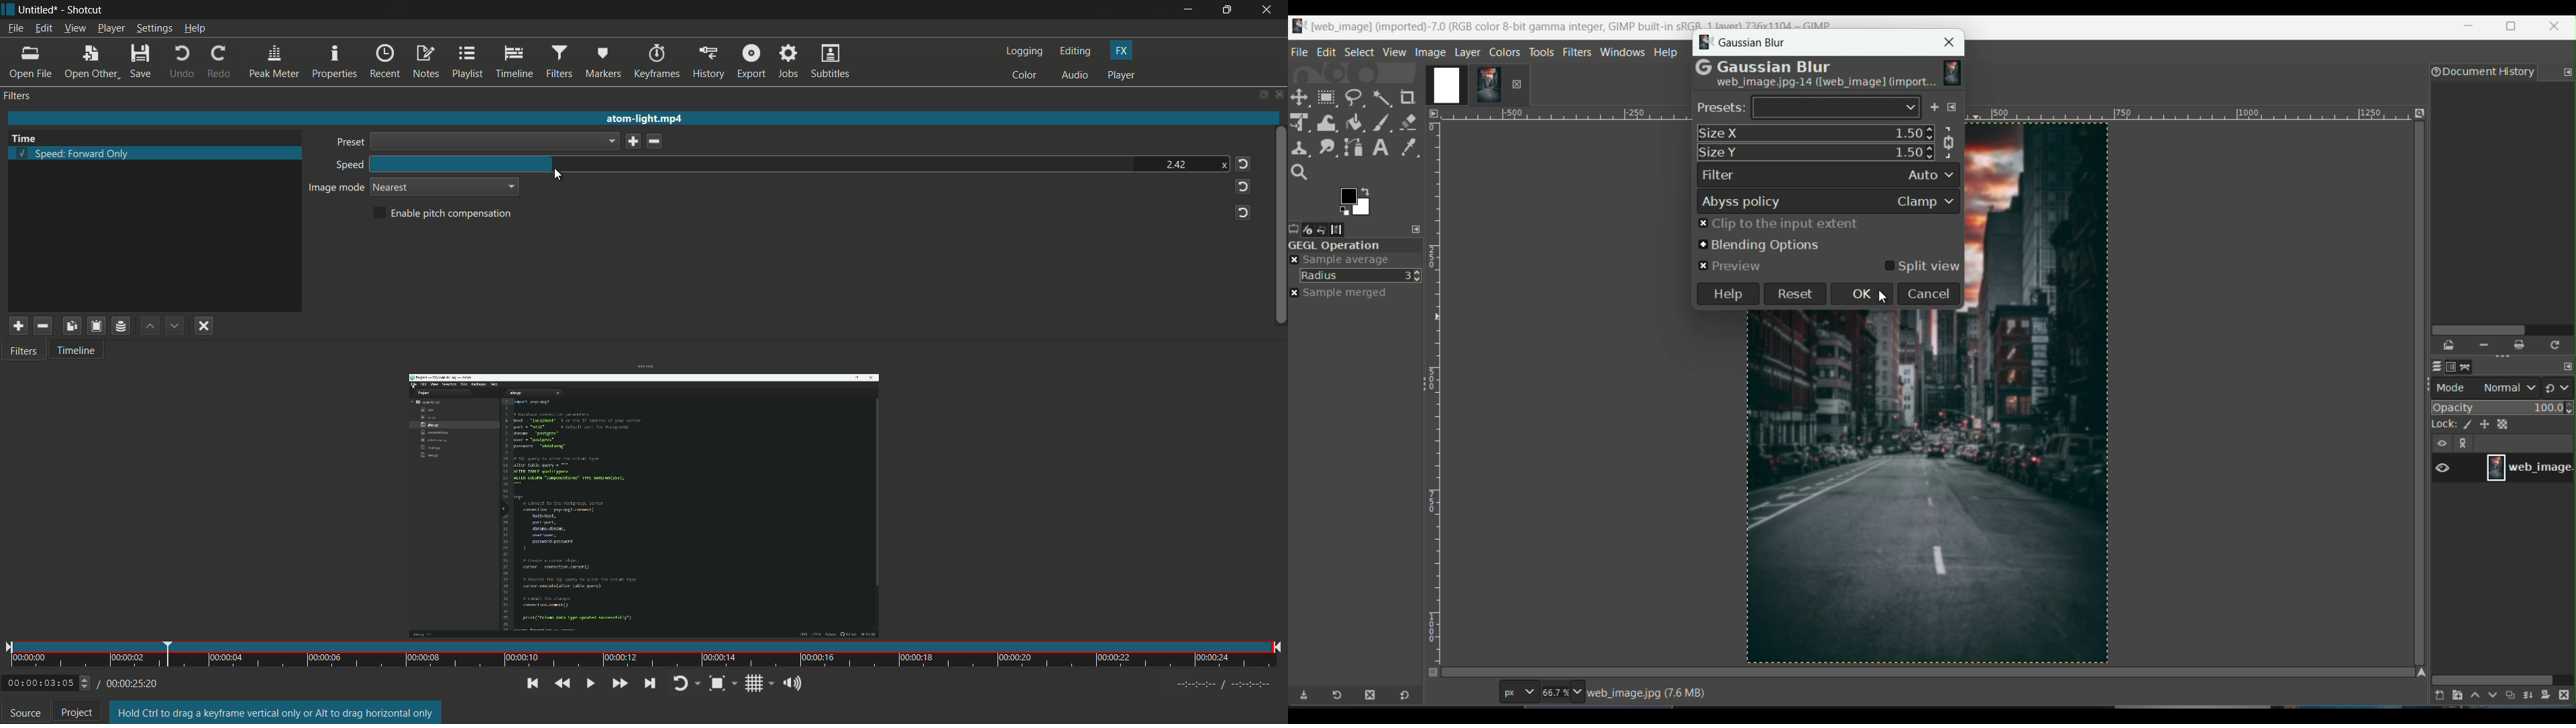 The image size is (2576, 728). I want to click on player, so click(1121, 76).